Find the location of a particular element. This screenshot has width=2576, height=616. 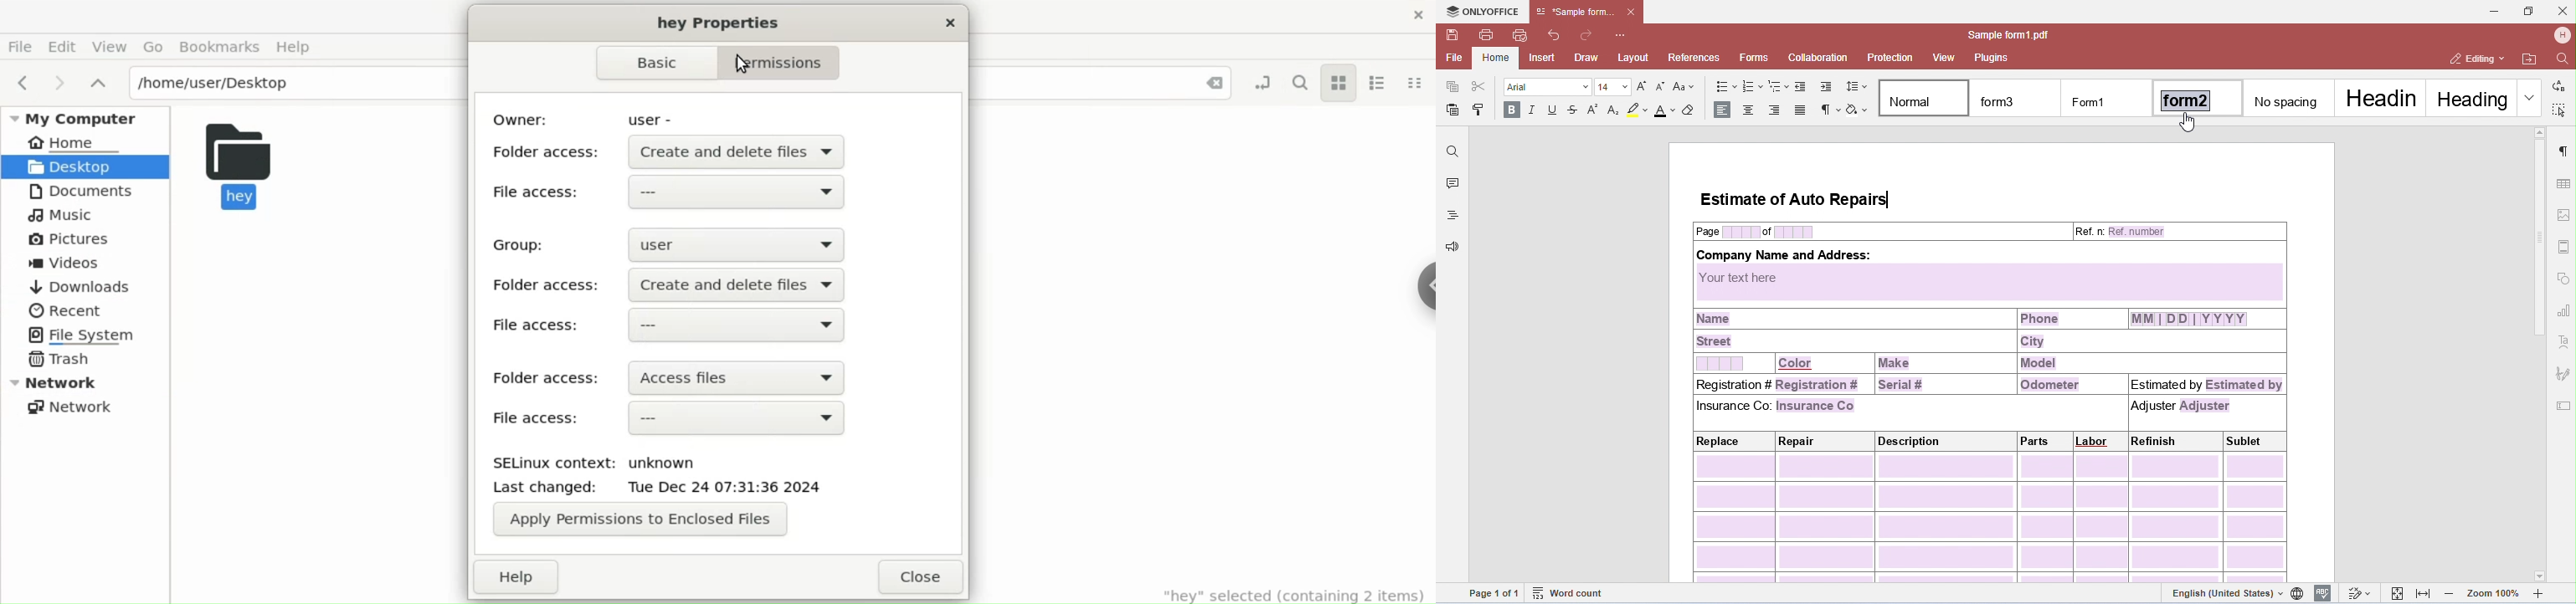

folder access is located at coordinates (548, 286).